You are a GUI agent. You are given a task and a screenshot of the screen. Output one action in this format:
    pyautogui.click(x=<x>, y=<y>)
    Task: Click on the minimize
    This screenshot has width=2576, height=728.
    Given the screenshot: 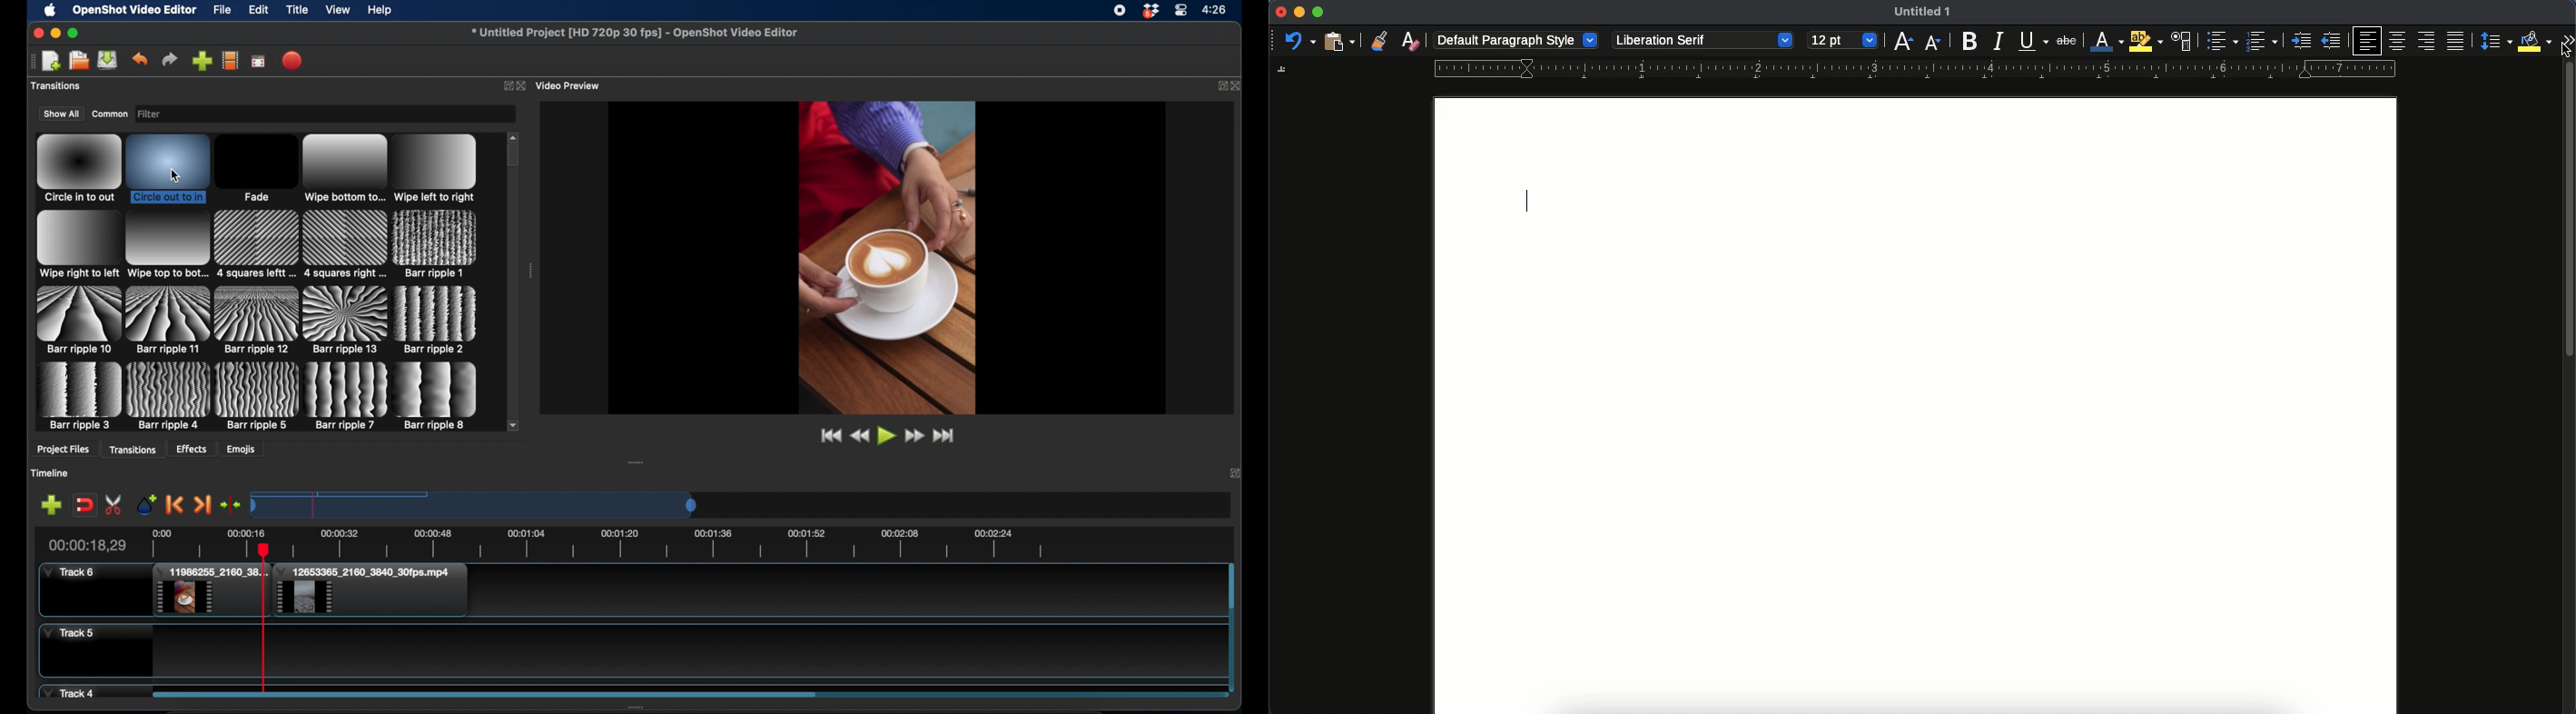 What is the action you would take?
    pyautogui.click(x=55, y=33)
    